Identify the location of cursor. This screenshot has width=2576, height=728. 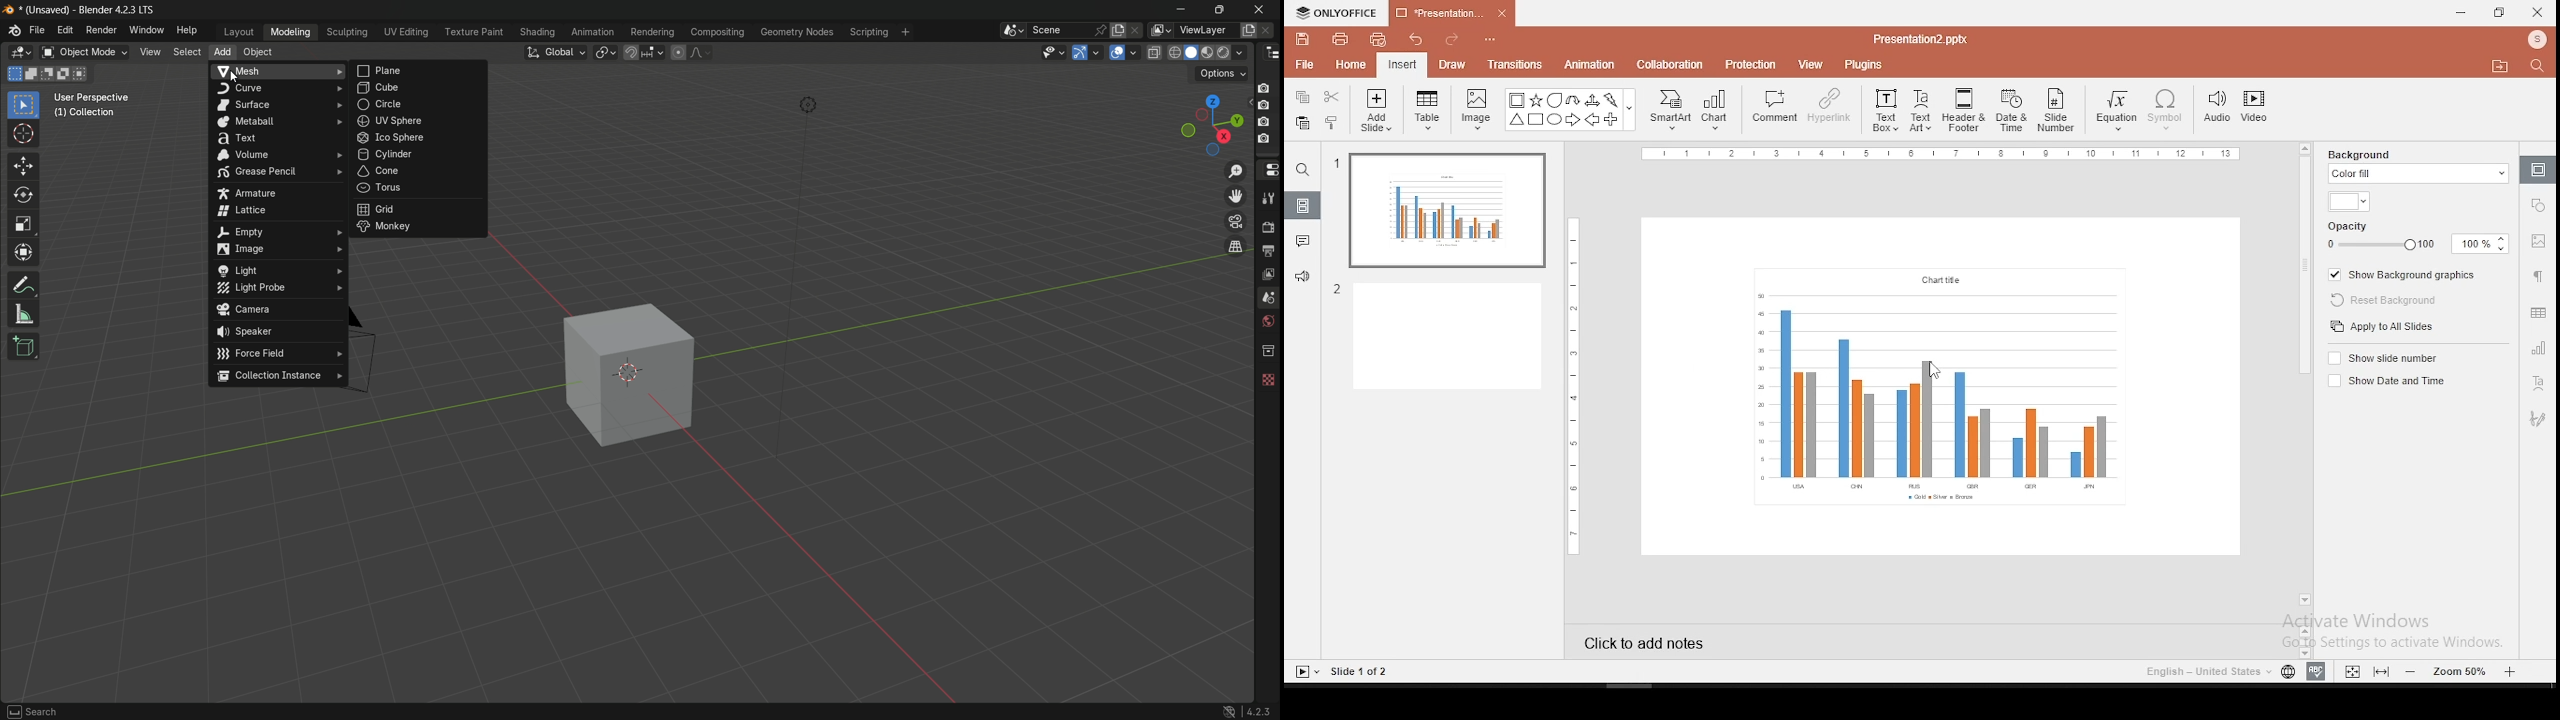
(238, 77).